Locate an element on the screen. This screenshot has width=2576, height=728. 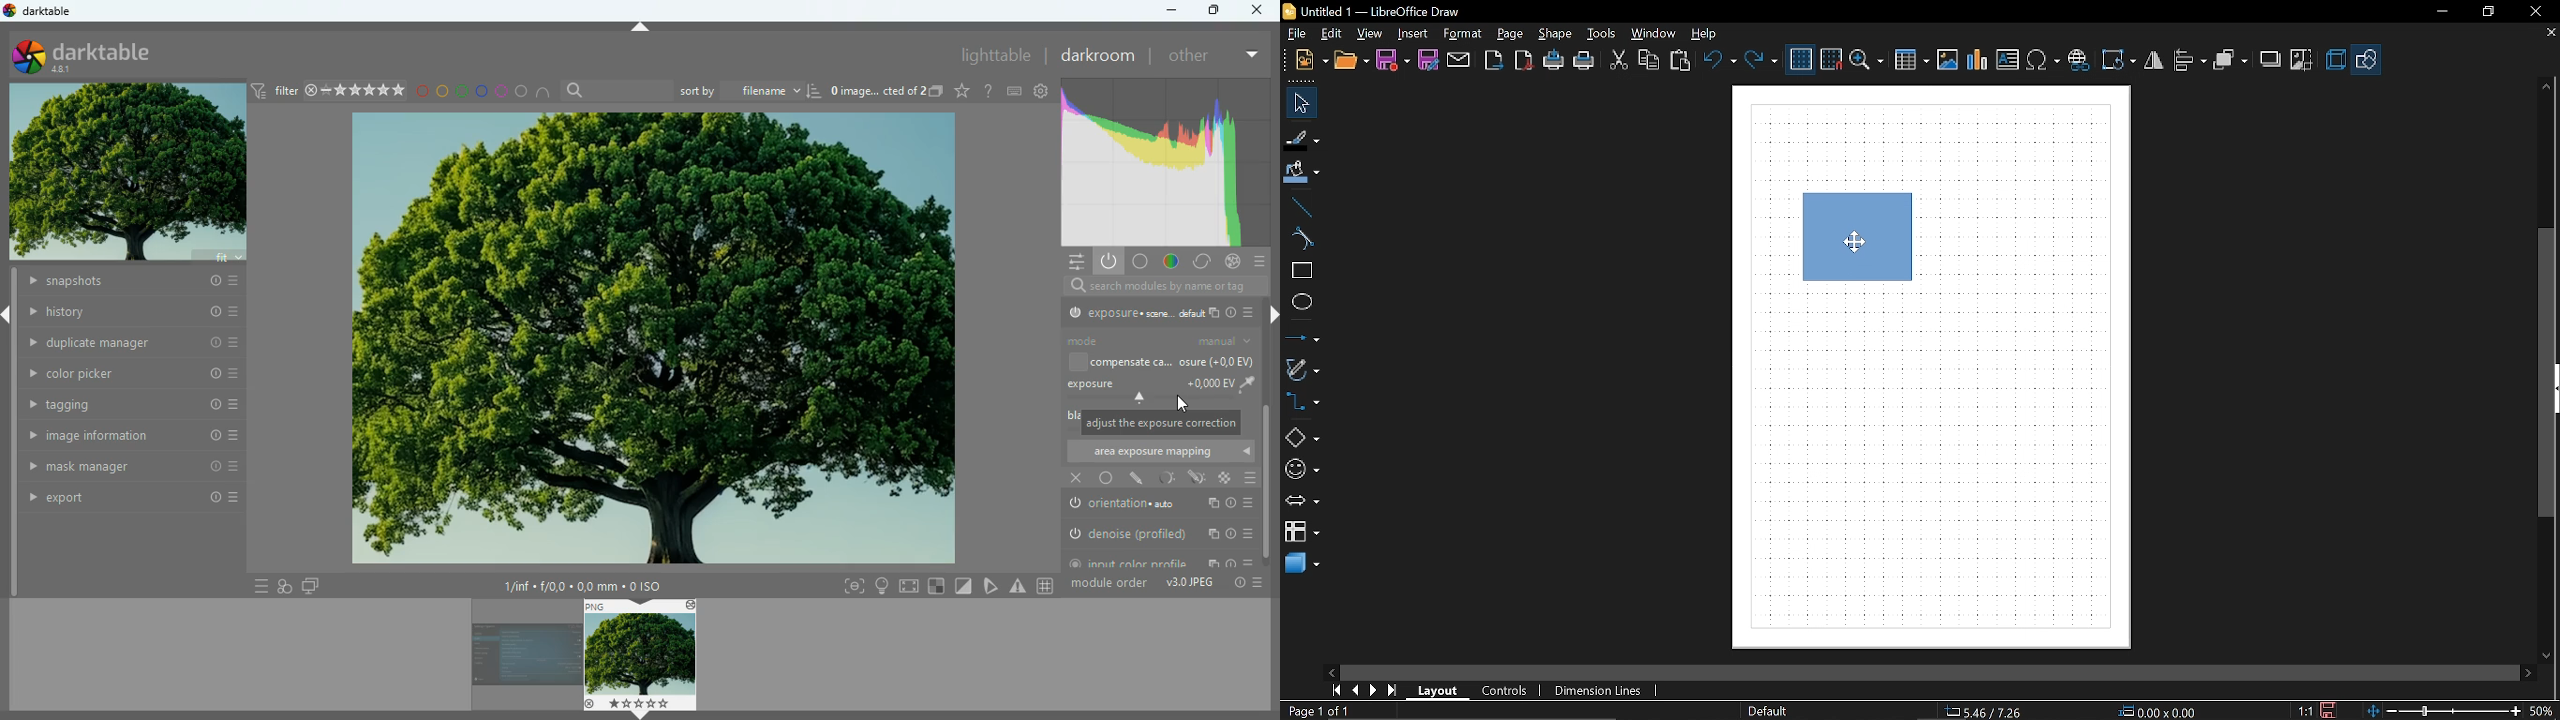
Basic shapes is located at coordinates (1302, 434).